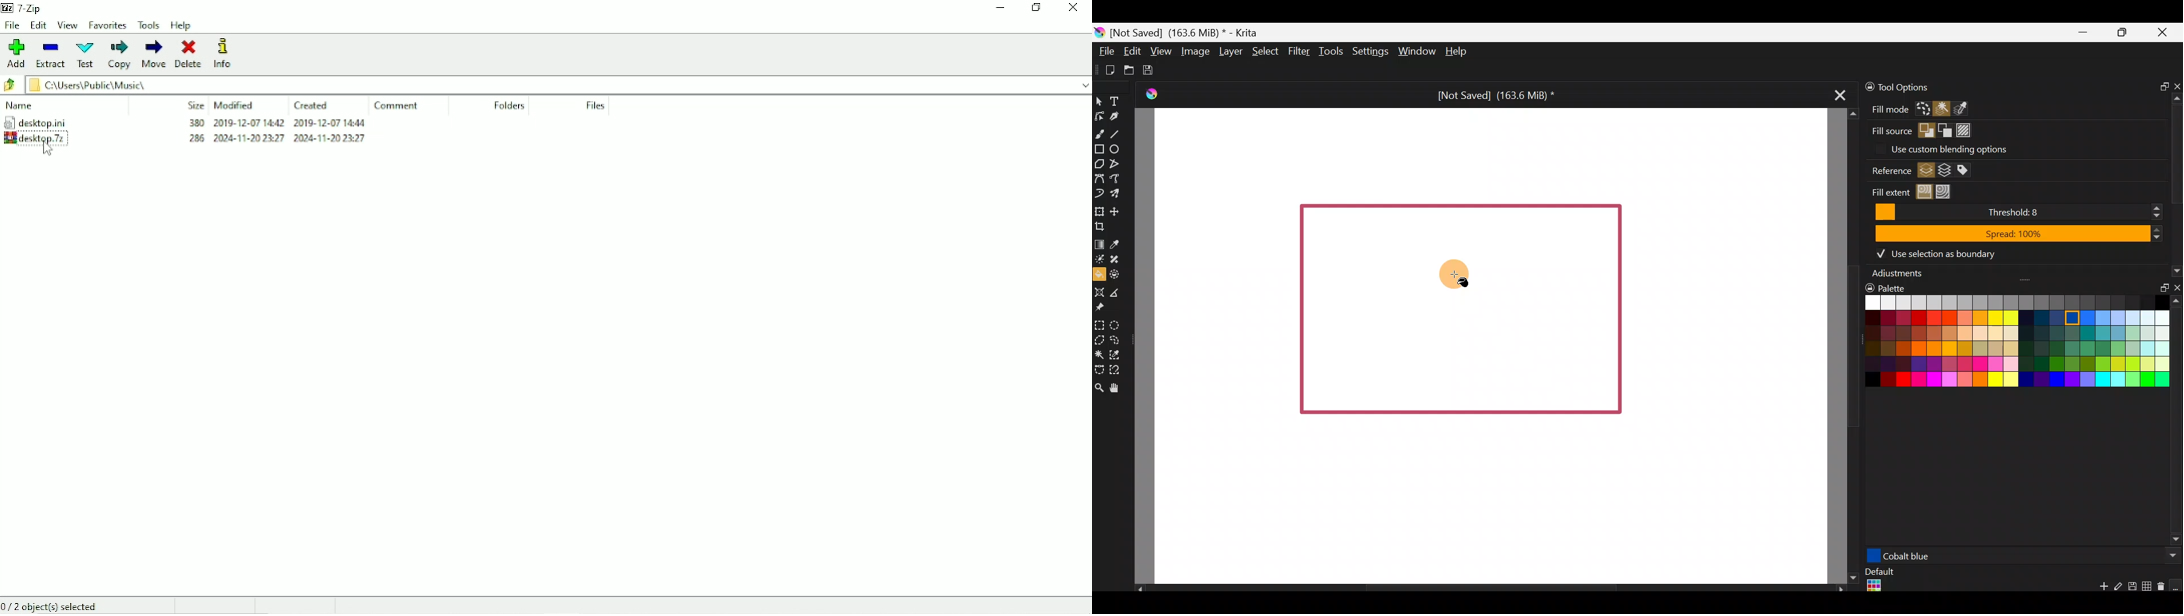 This screenshot has width=2184, height=616. What do you see at coordinates (1119, 131) in the screenshot?
I see `Line tool` at bounding box center [1119, 131].